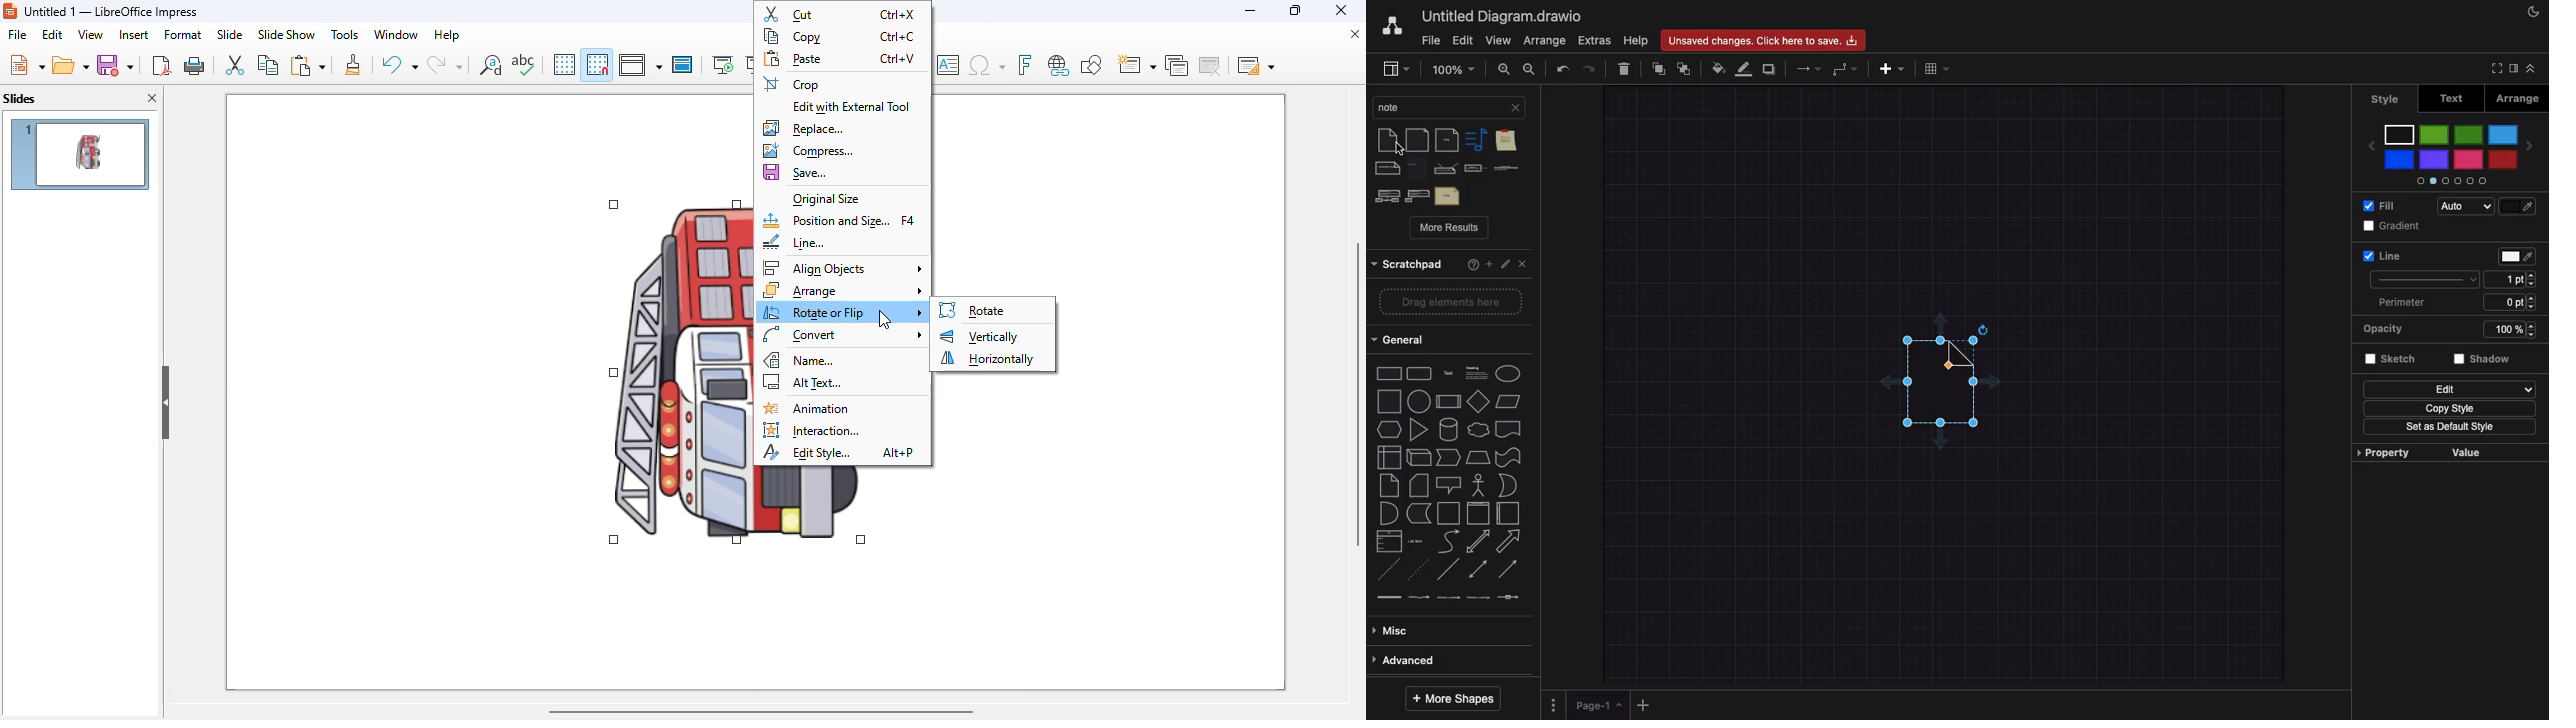 Image resolution: width=2576 pixels, height=728 pixels. Describe the element at coordinates (1419, 374) in the screenshot. I see `rounded rectangle` at that location.